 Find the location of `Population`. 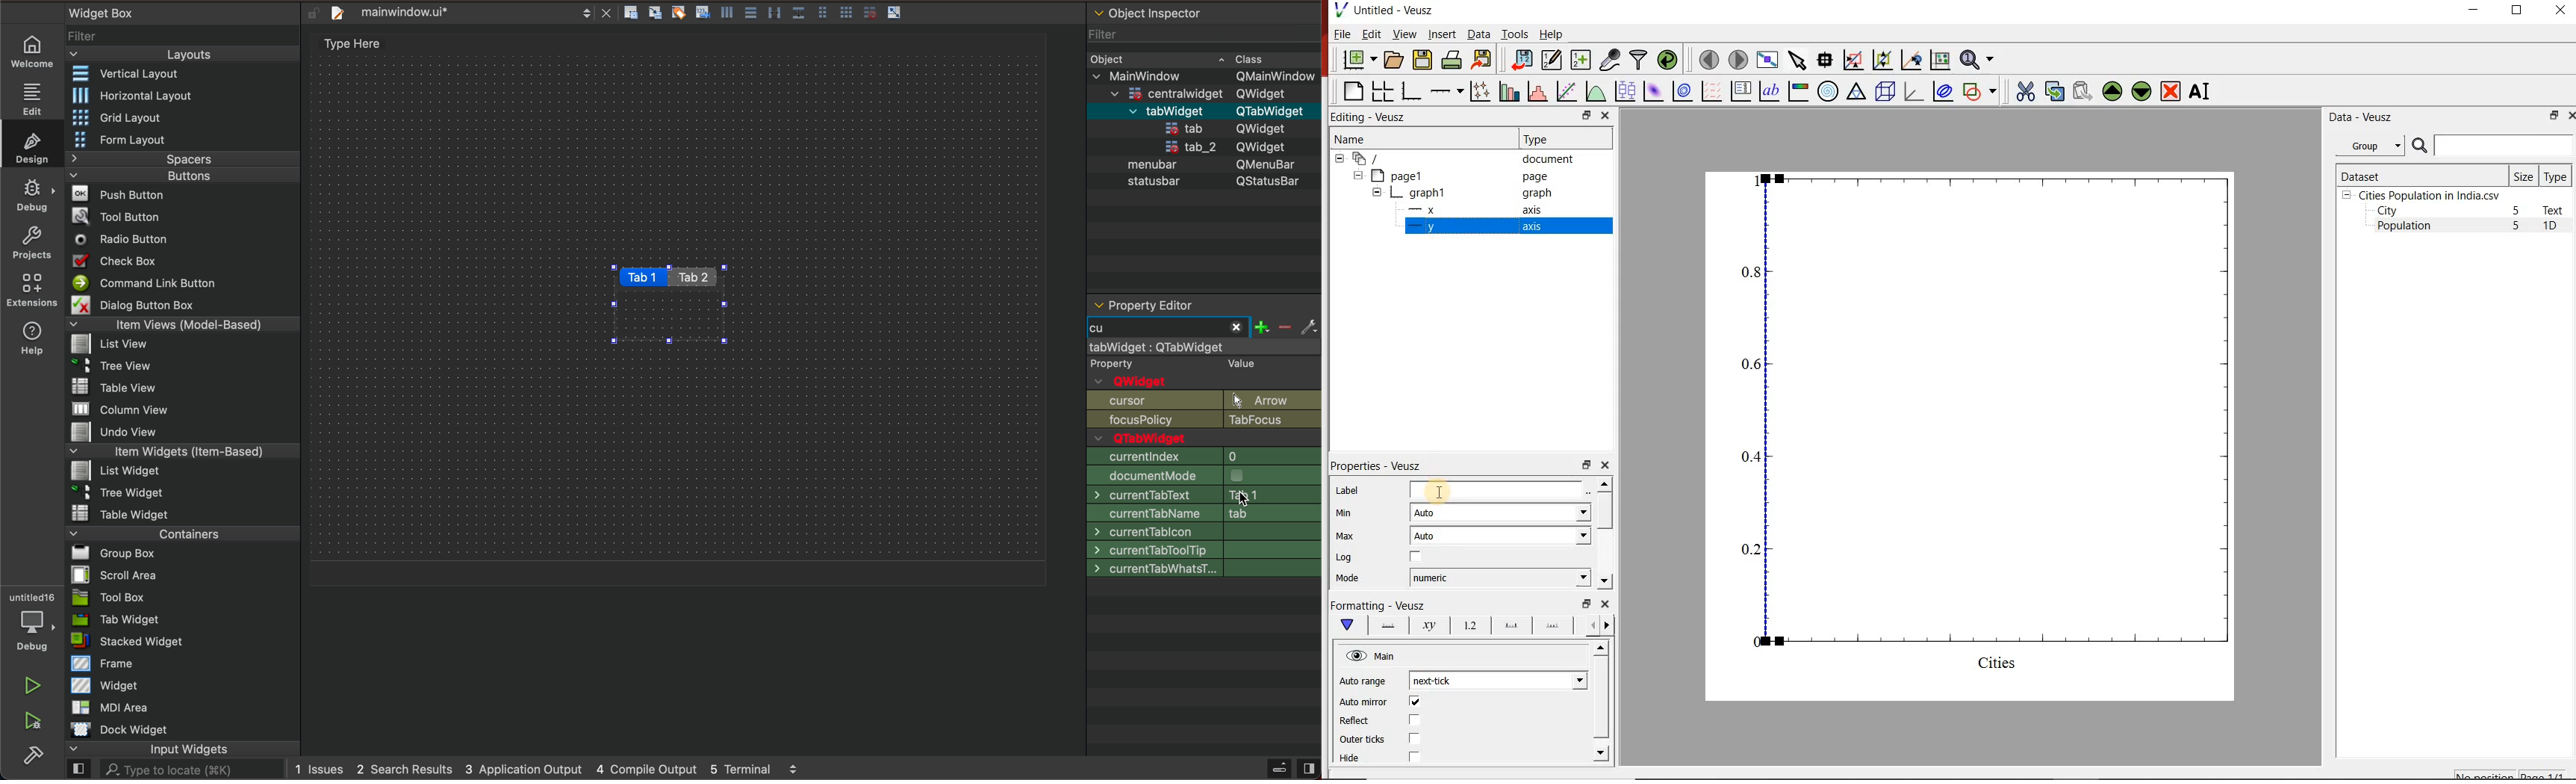

Population is located at coordinates (2404, 227).